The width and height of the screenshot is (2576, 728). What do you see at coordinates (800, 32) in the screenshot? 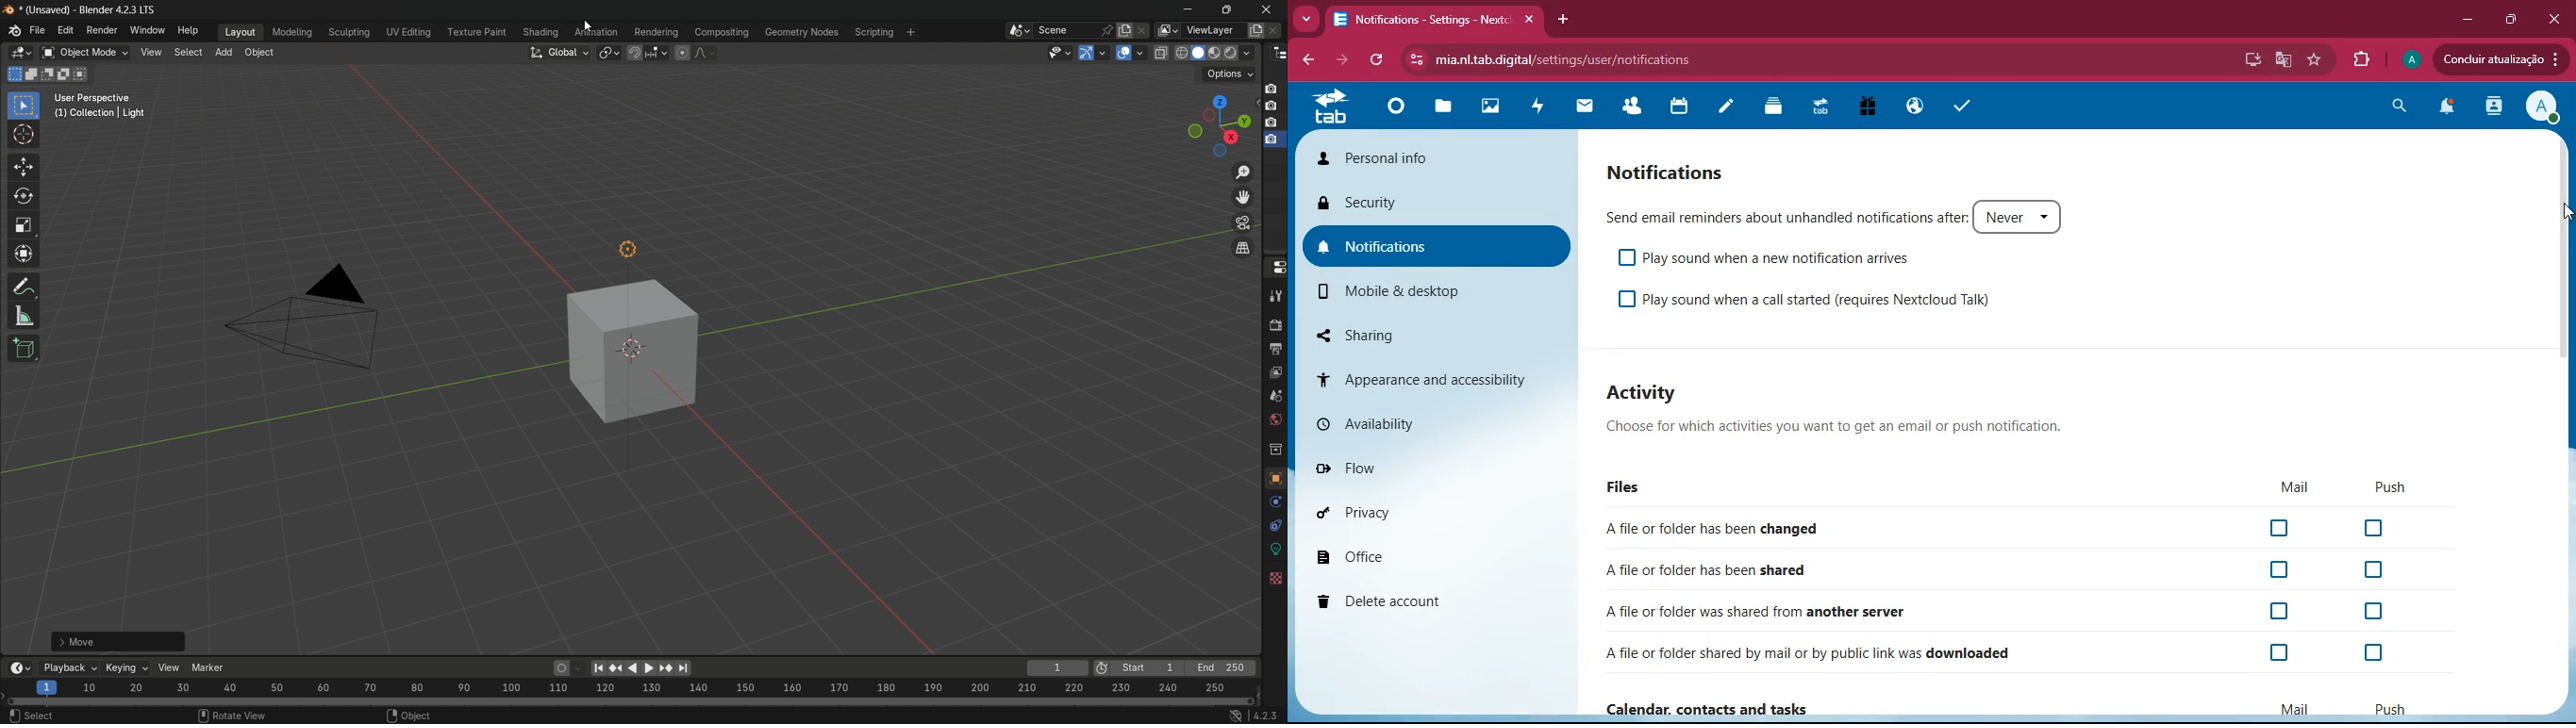
I see `geometry nodes menu` at bounding box center [800, 32].